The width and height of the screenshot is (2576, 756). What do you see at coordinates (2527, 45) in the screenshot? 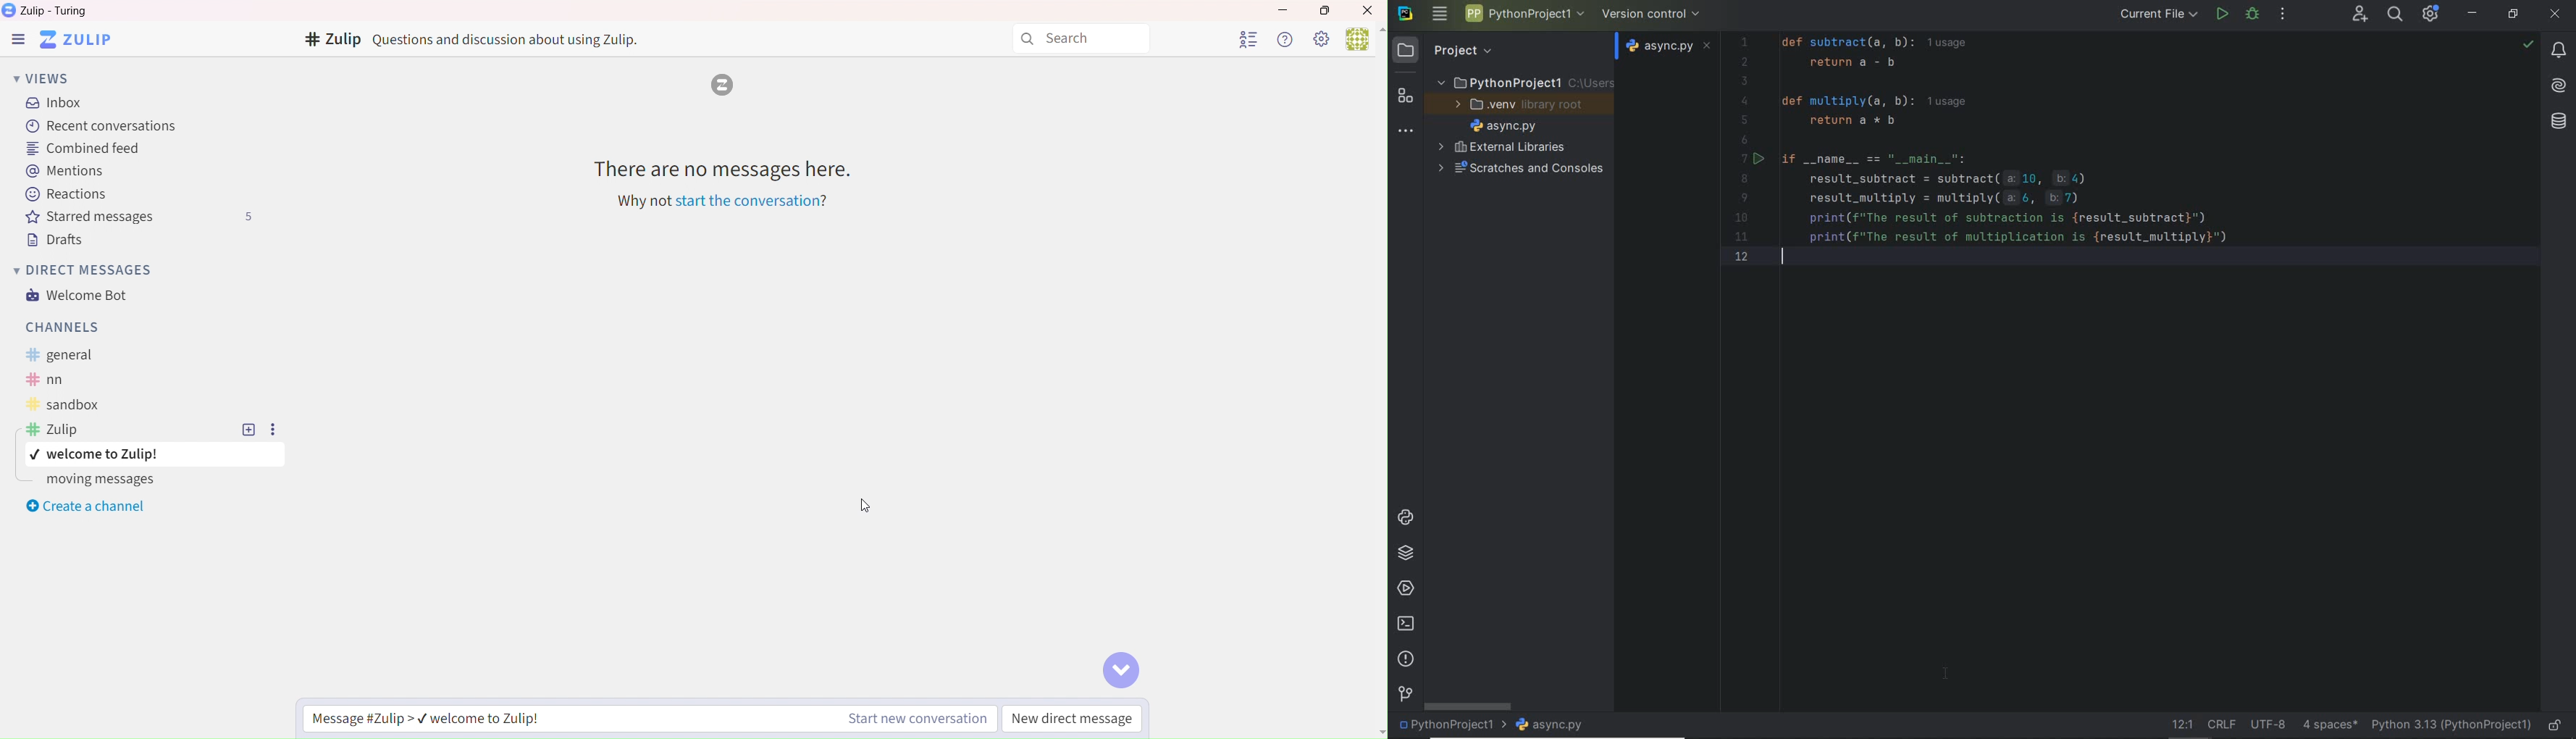
I see `highlight: all problems` at bounding box center [2527, 45].